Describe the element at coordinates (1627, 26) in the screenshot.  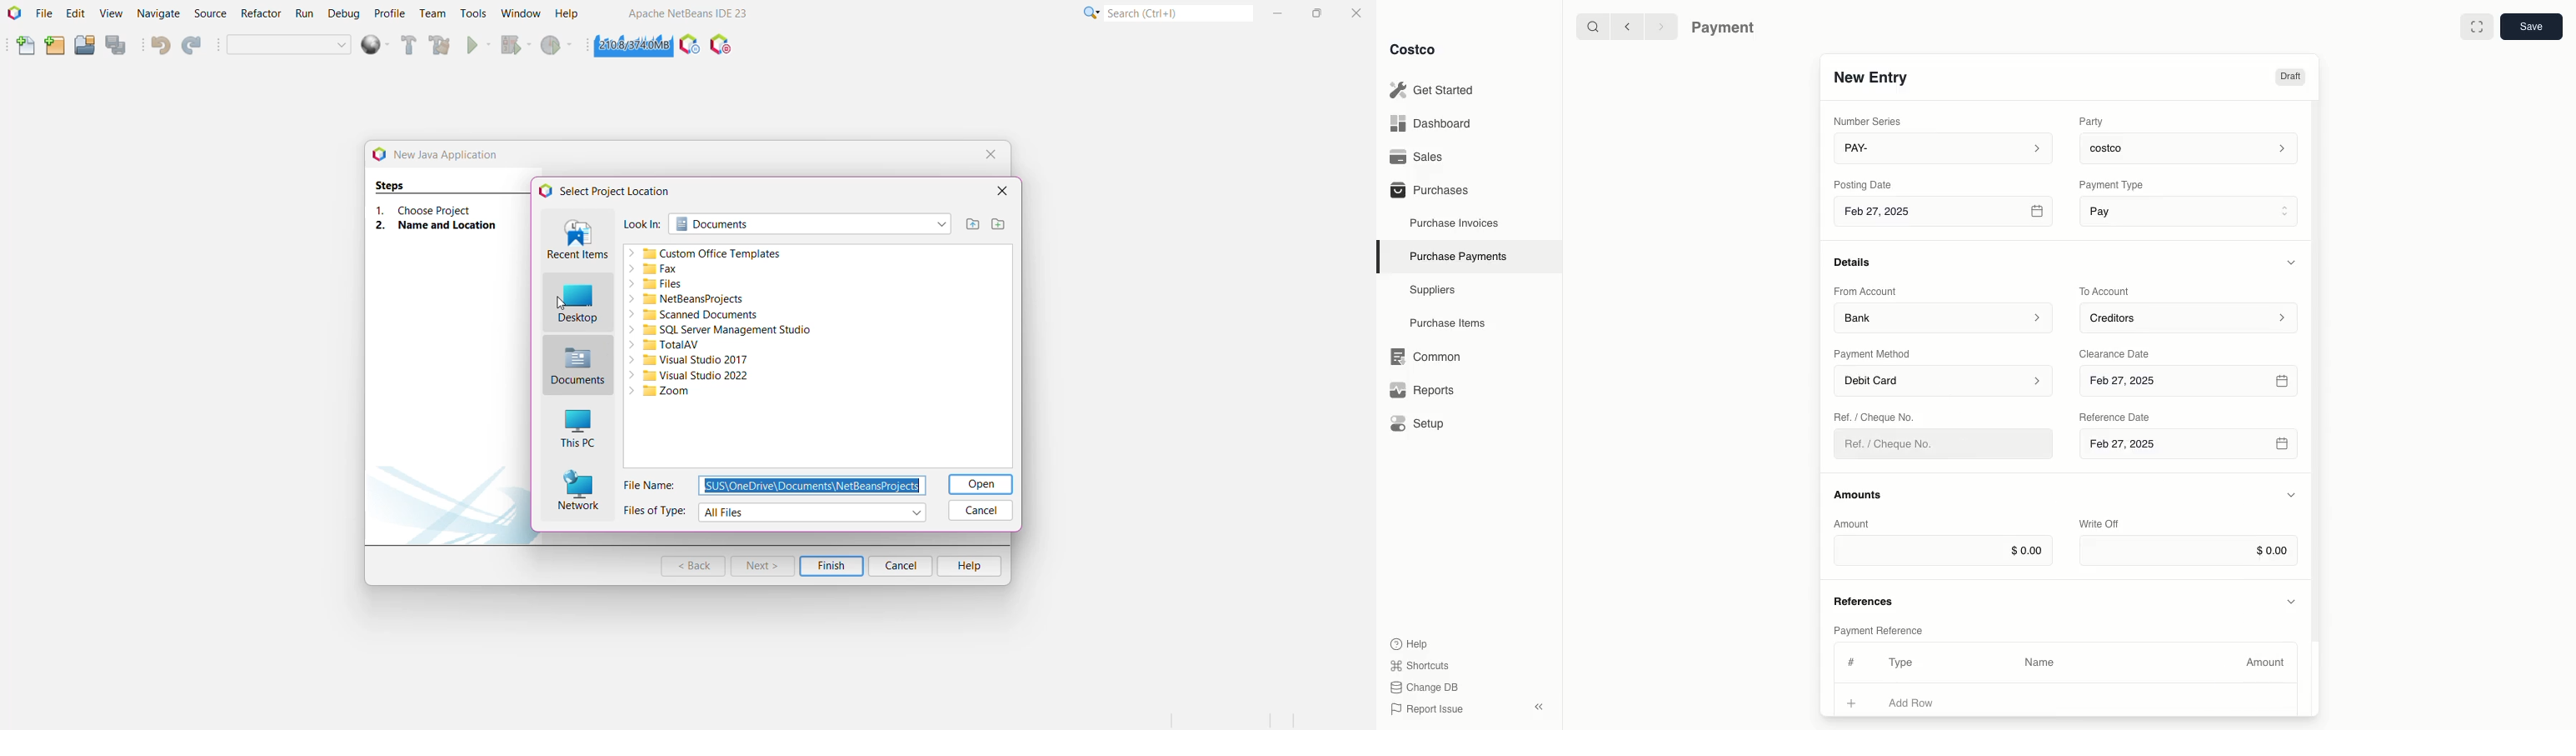
I see `Back` at that location.